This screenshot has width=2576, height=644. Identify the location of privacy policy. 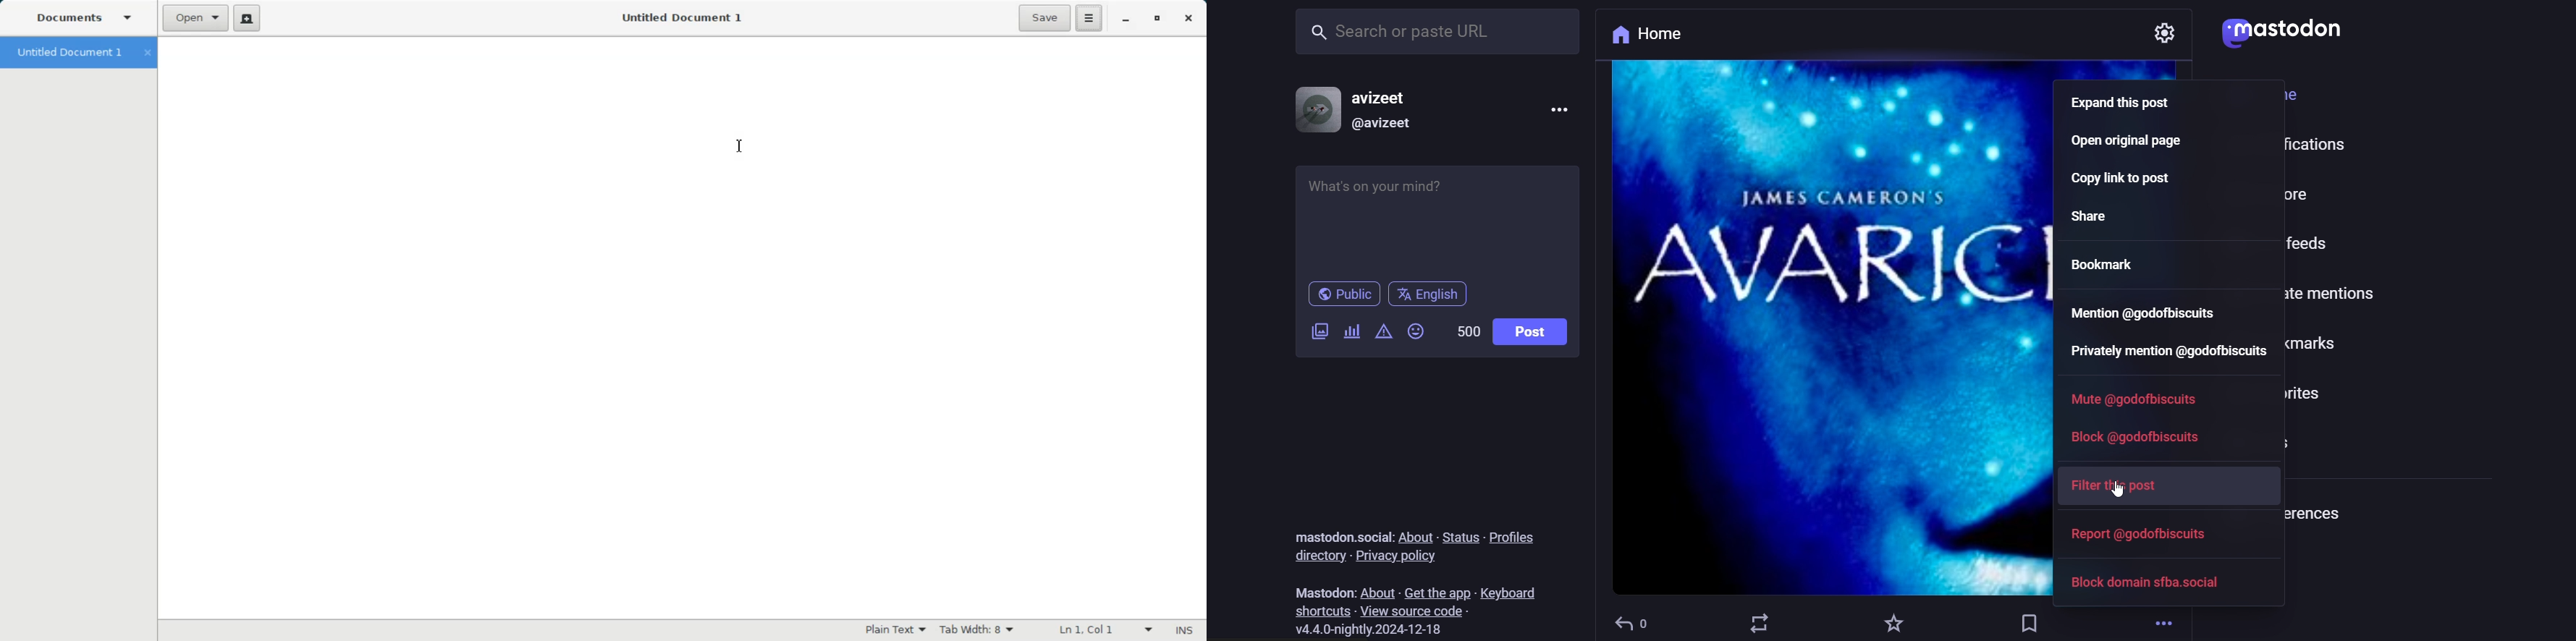
(1400, 557).